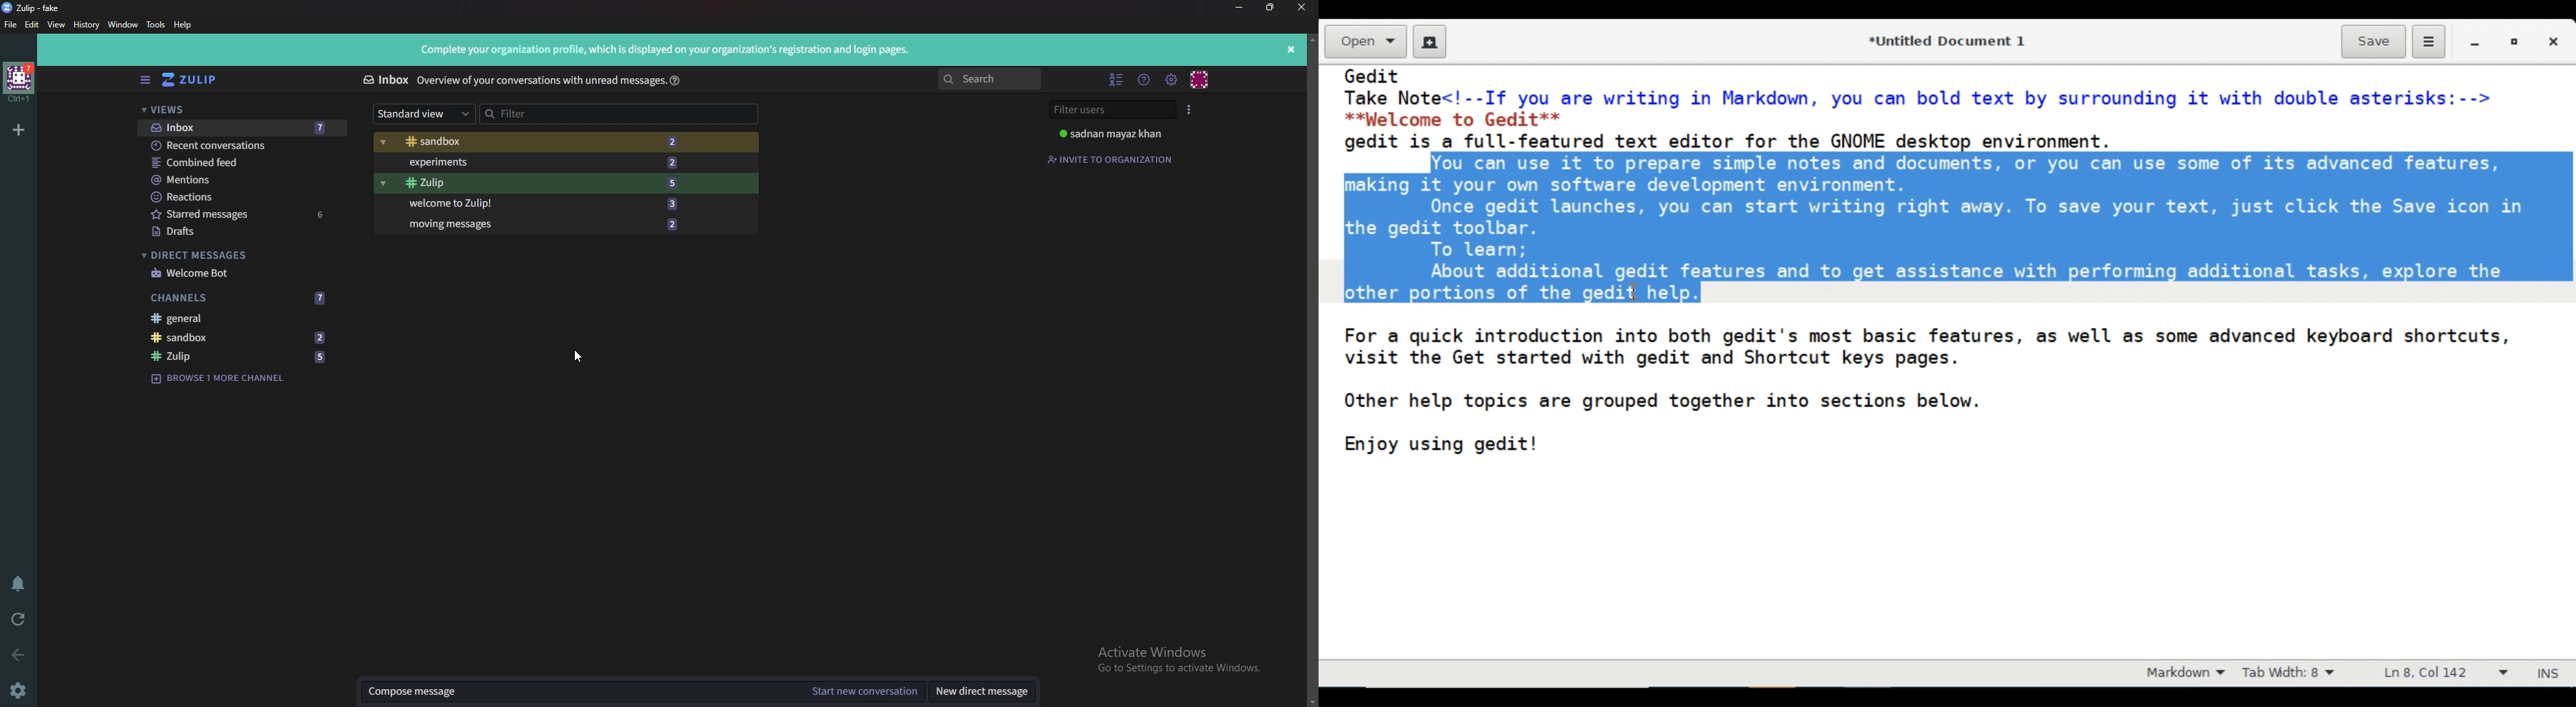  Describe the element at coordinates (581, 692) in the screenshot. I see `Compose message` at that location.